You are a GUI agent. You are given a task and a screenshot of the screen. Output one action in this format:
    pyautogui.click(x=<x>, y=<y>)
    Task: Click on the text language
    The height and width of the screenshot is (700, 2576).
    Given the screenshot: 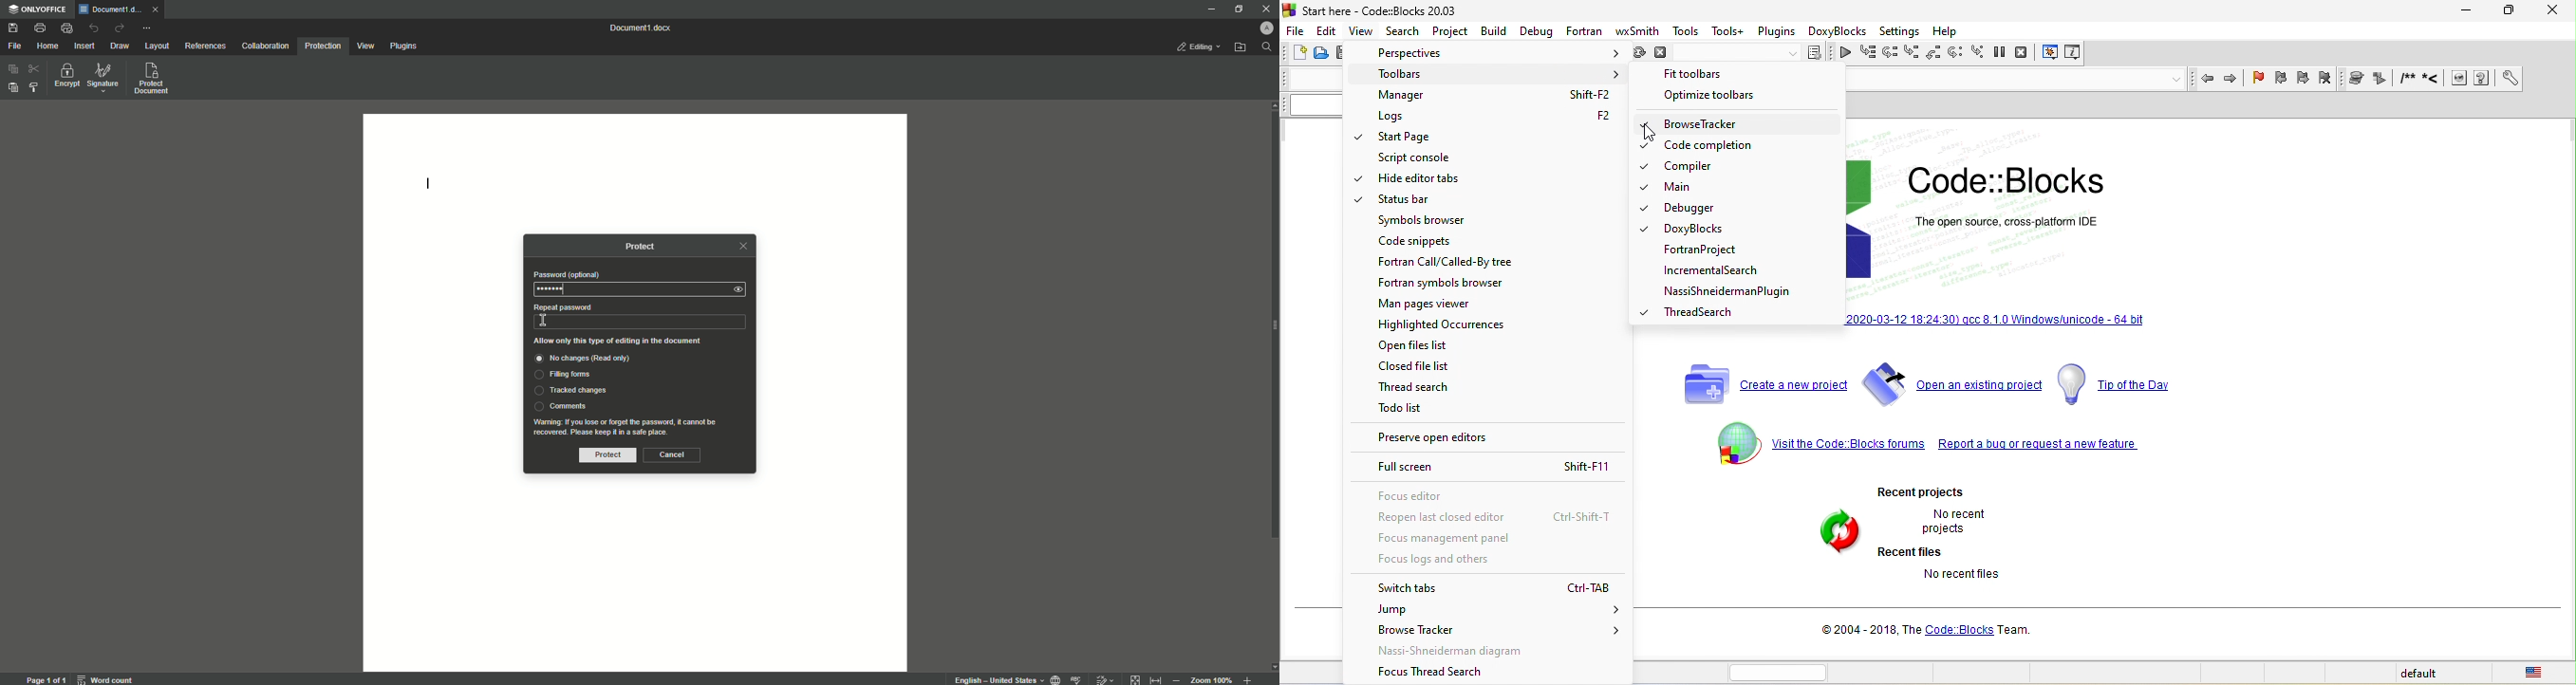 What is the action you would take?
    pyautogui.click(x=998, y=680)
    